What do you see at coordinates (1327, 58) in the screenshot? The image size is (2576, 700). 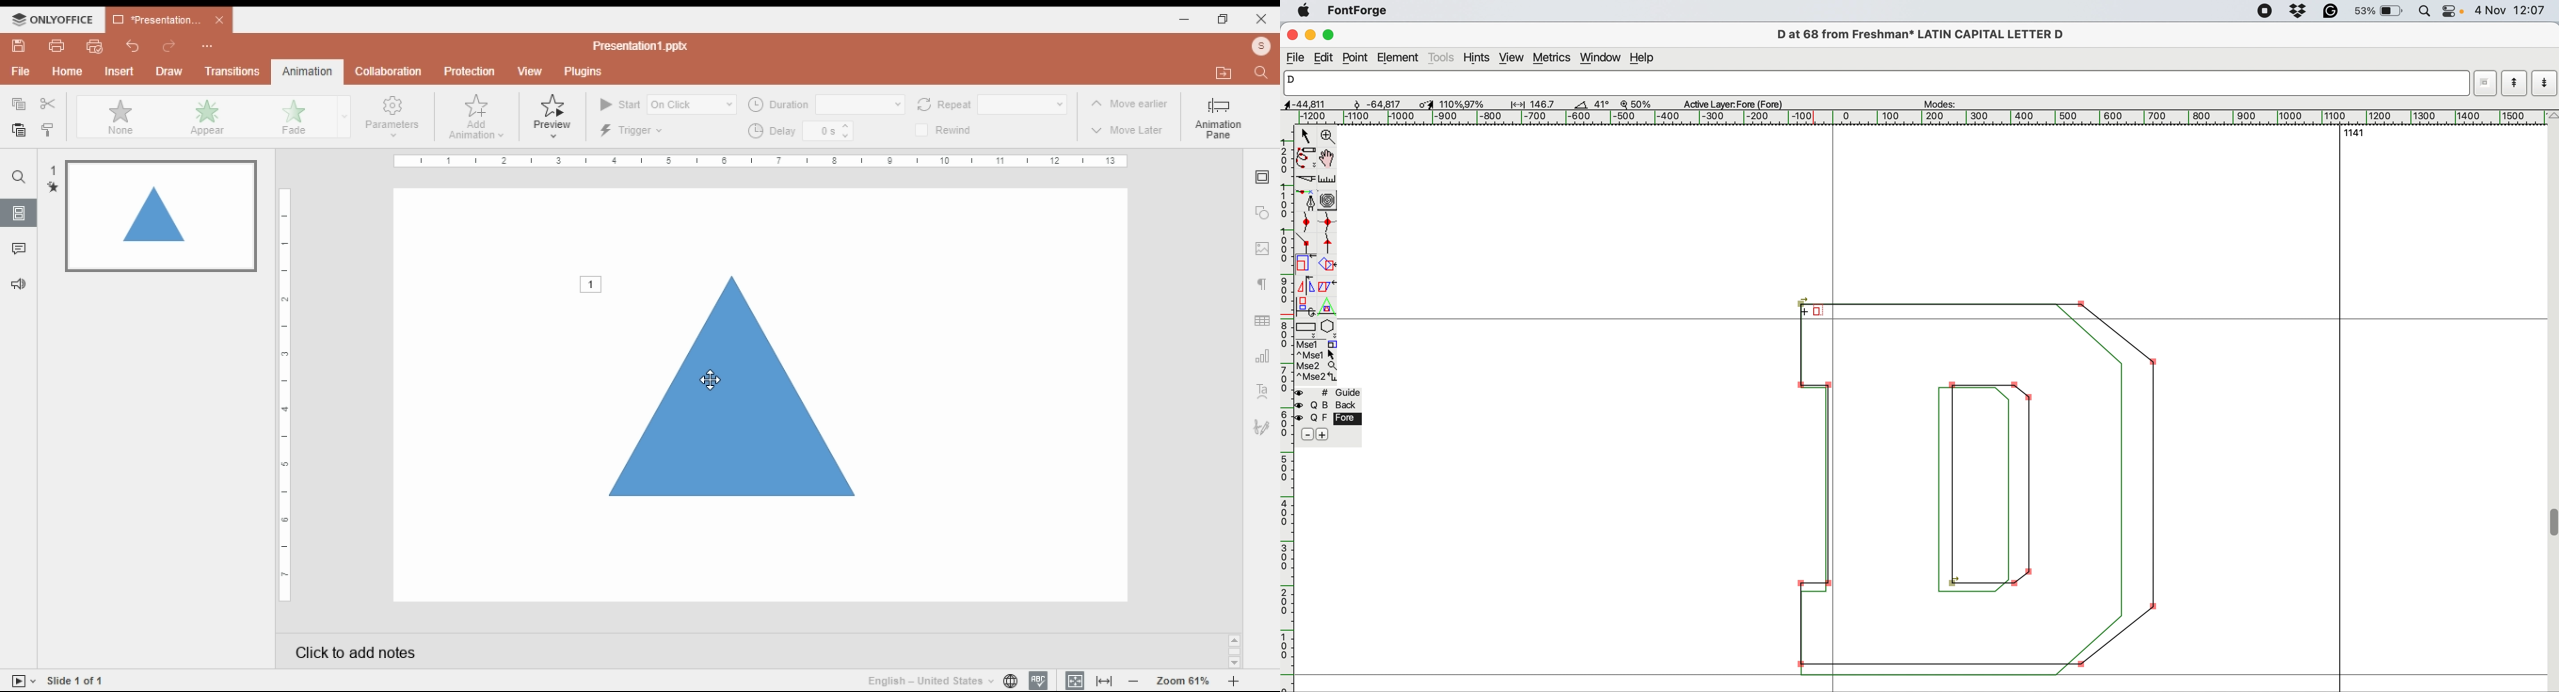 I see `edit` at bounding box center [1327, 58].